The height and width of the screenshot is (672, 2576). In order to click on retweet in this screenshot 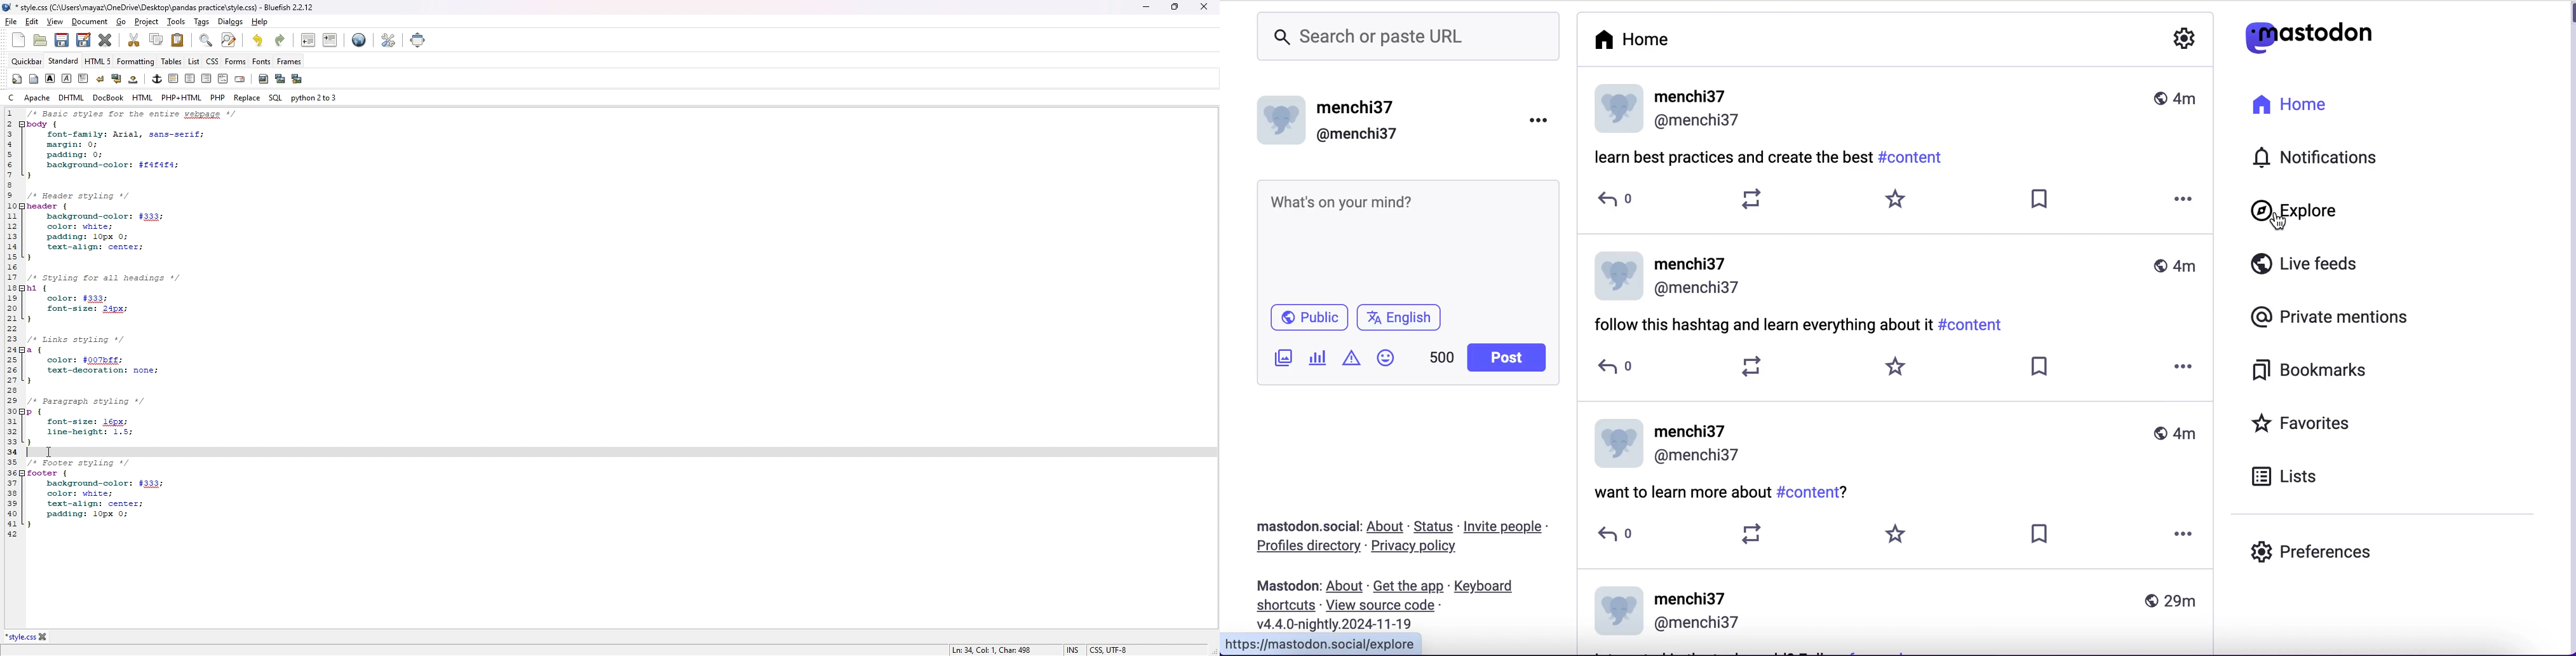, I will do `click(1753, 365)`.